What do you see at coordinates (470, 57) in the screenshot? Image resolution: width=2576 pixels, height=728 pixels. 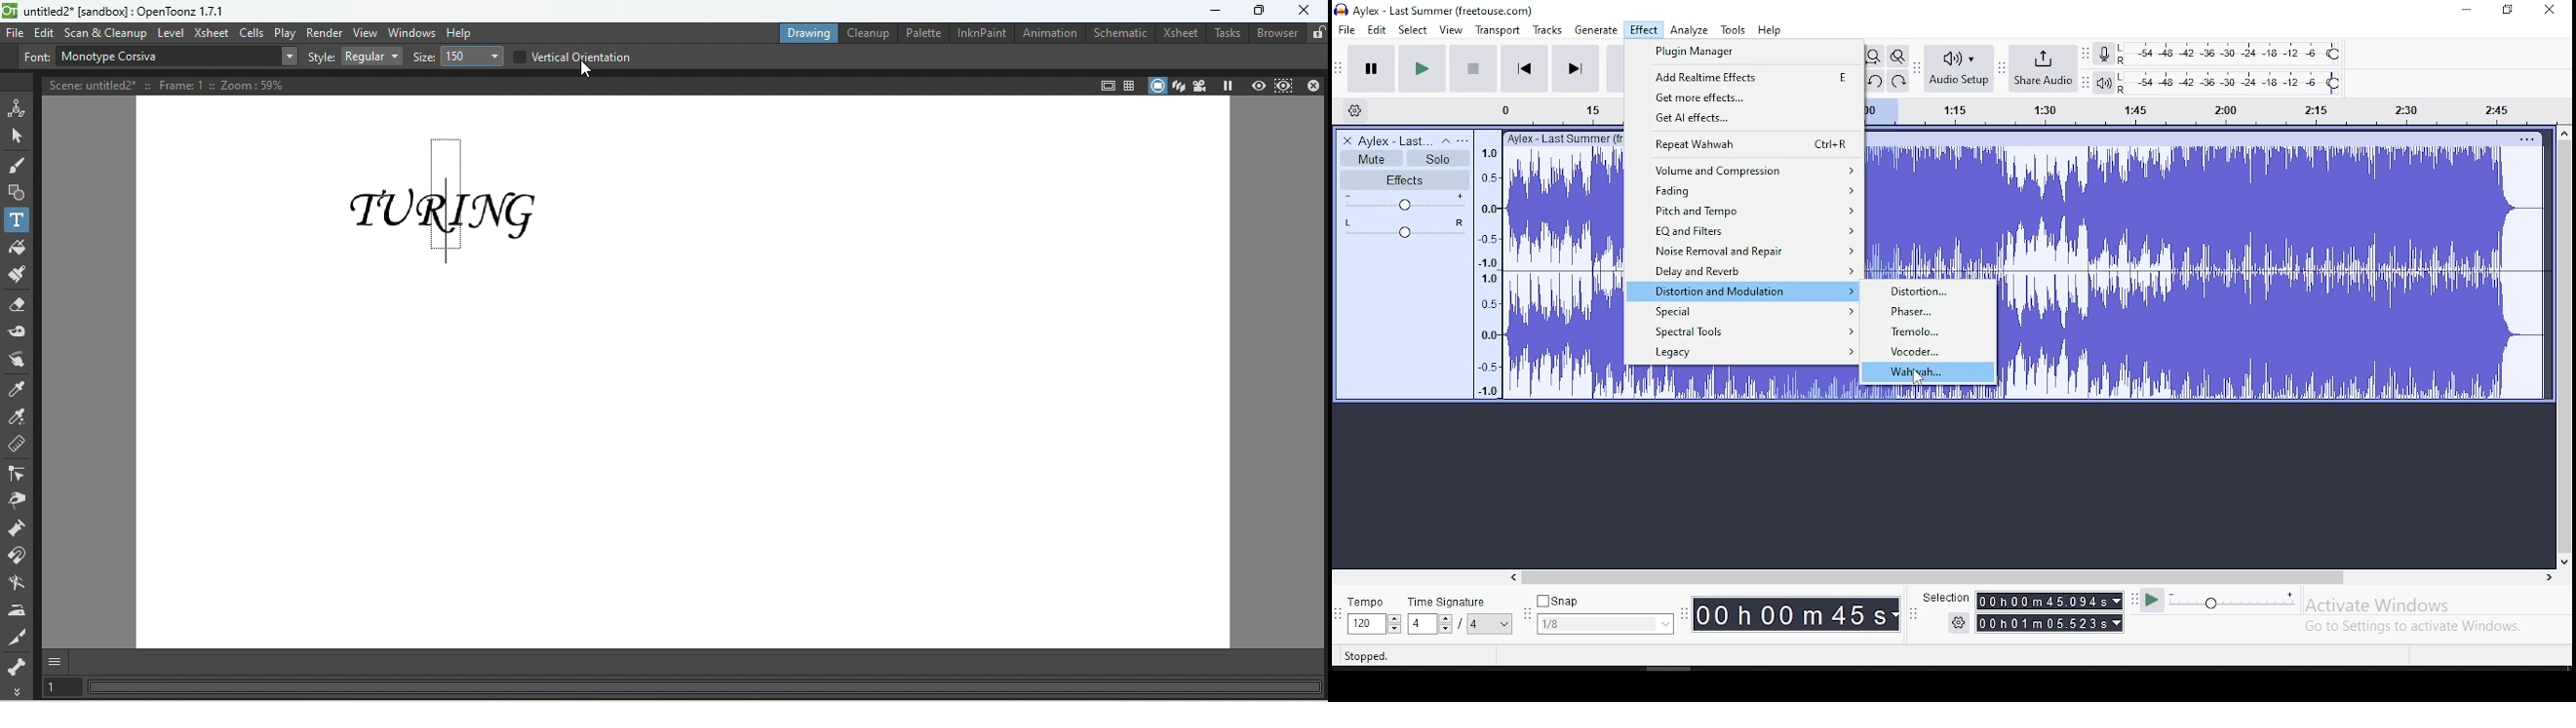 I see `Drop down` at bounding box center [470, 57].